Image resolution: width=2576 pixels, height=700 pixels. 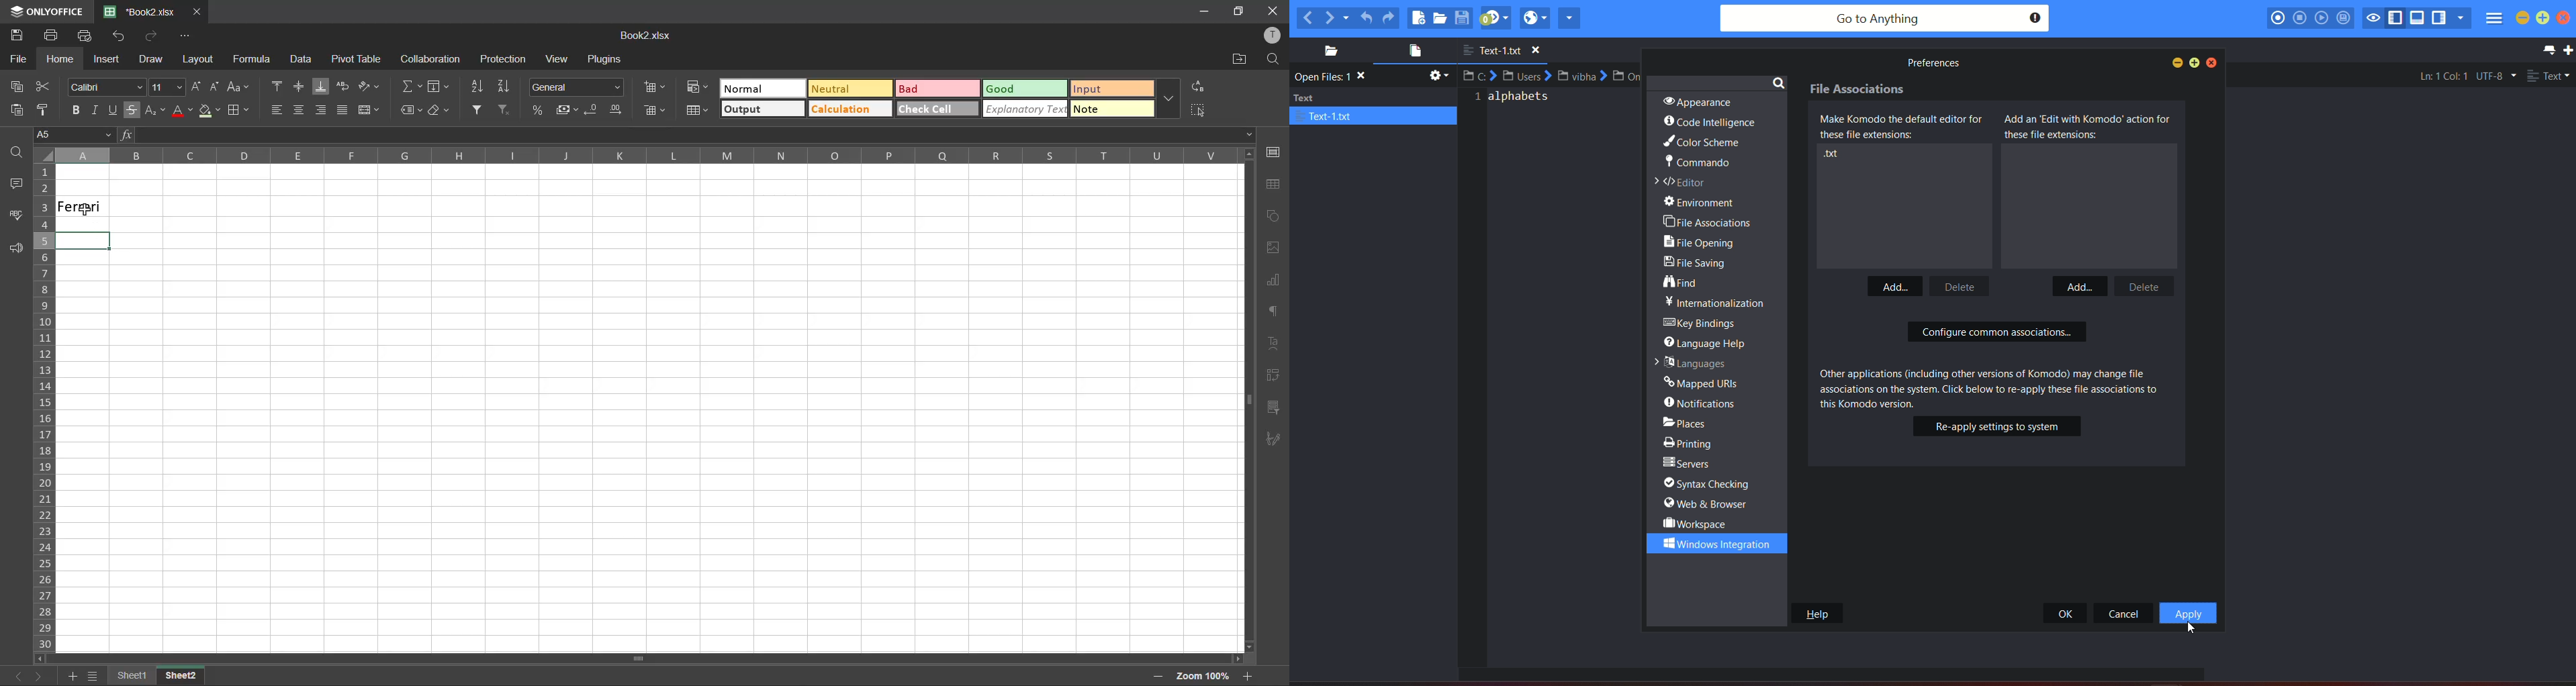 I want to click on Ferrari, so click(x=81, y=207).